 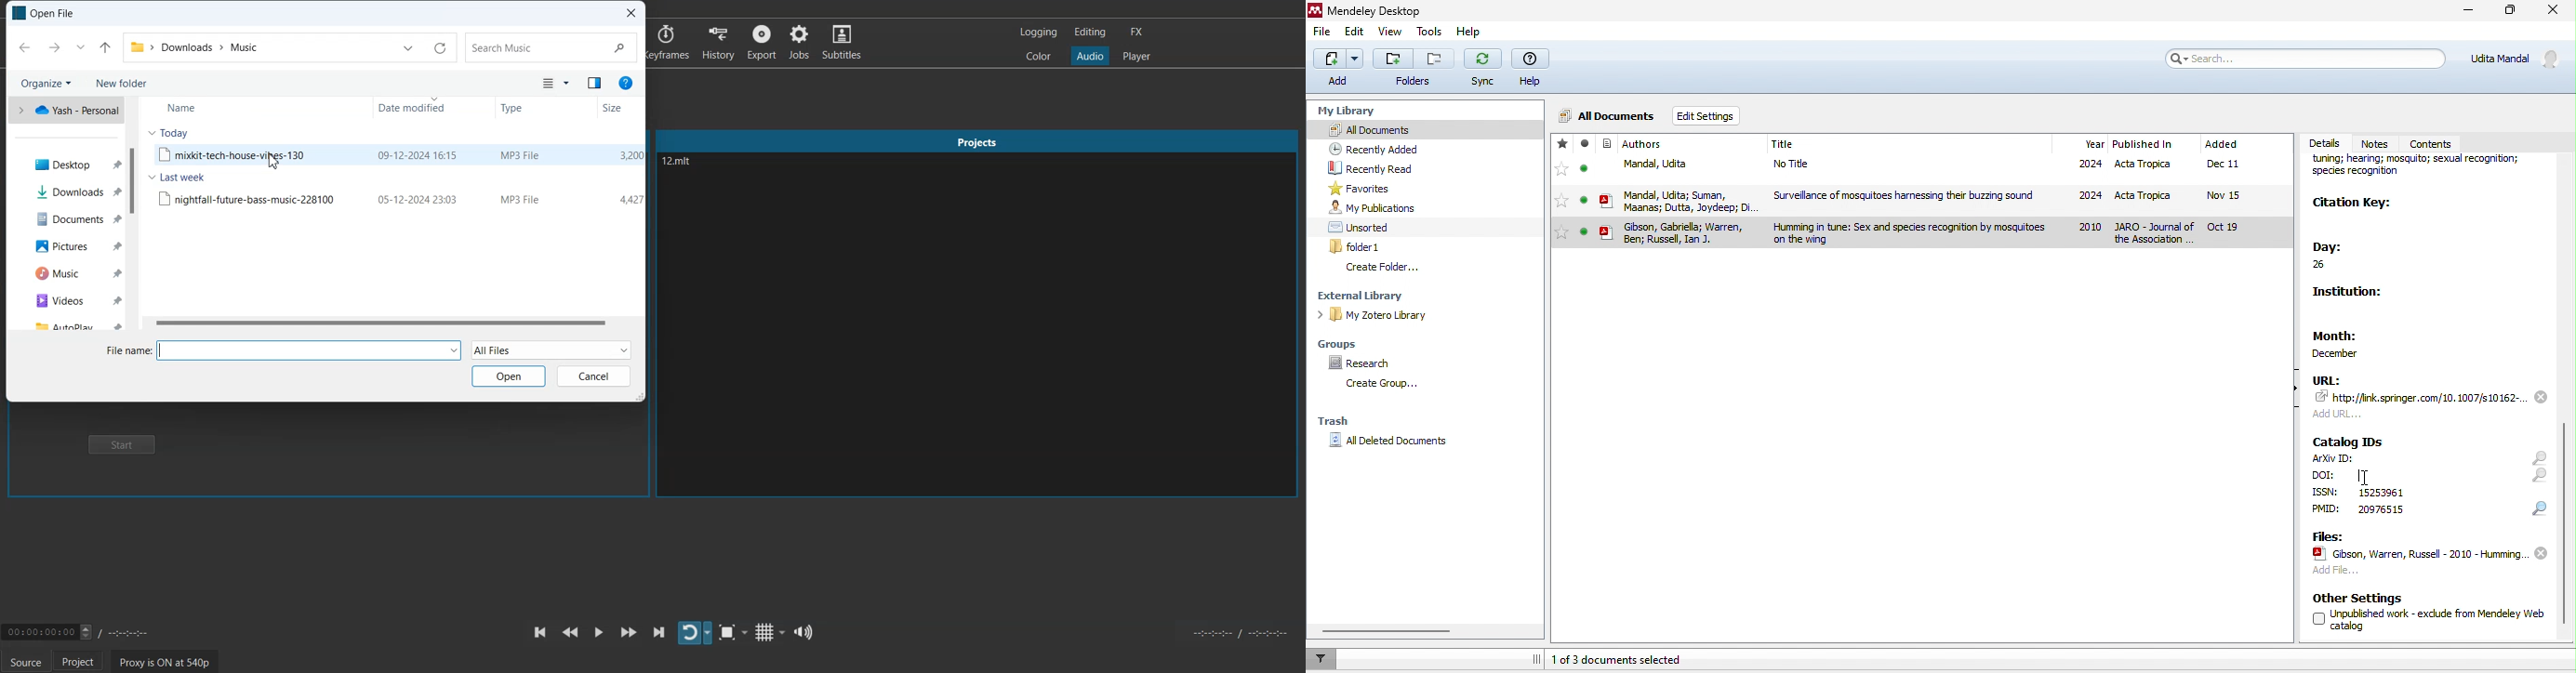 What do you see at coordinates (594, 377) in the screenshot?
I see `Cancel` at bounding box center [594, 377].